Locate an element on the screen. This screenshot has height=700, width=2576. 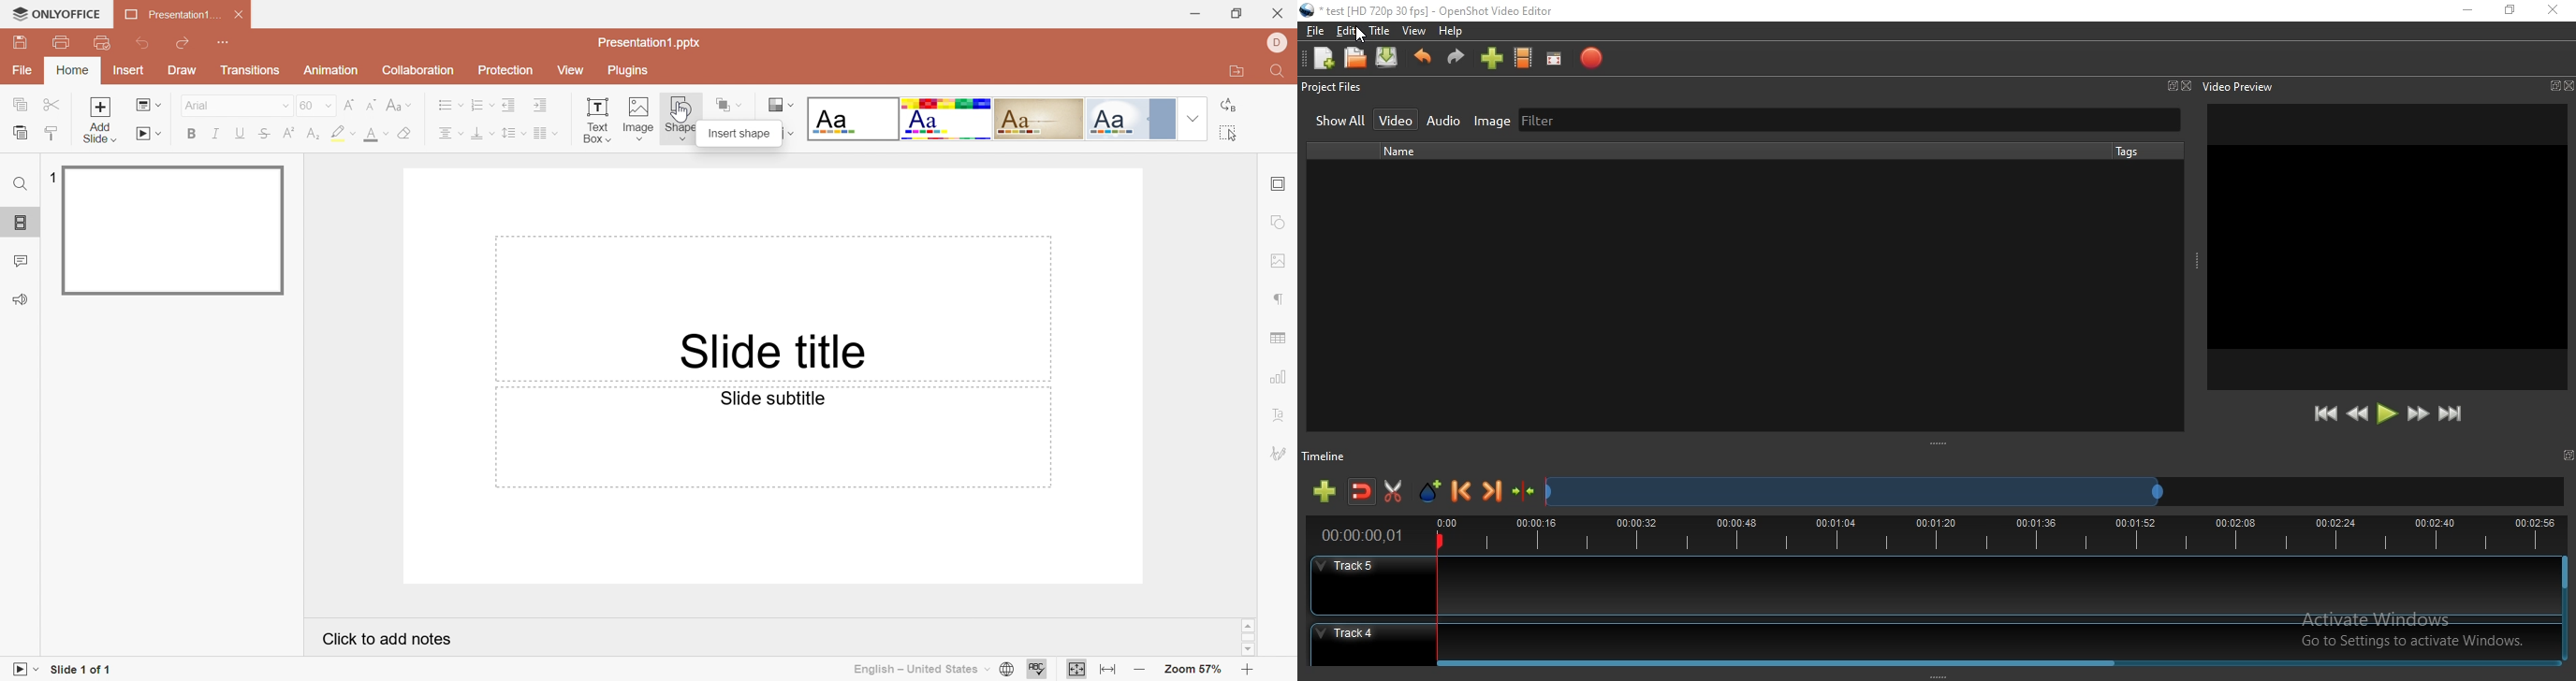
Clear style is located at coordinates (408, 134).